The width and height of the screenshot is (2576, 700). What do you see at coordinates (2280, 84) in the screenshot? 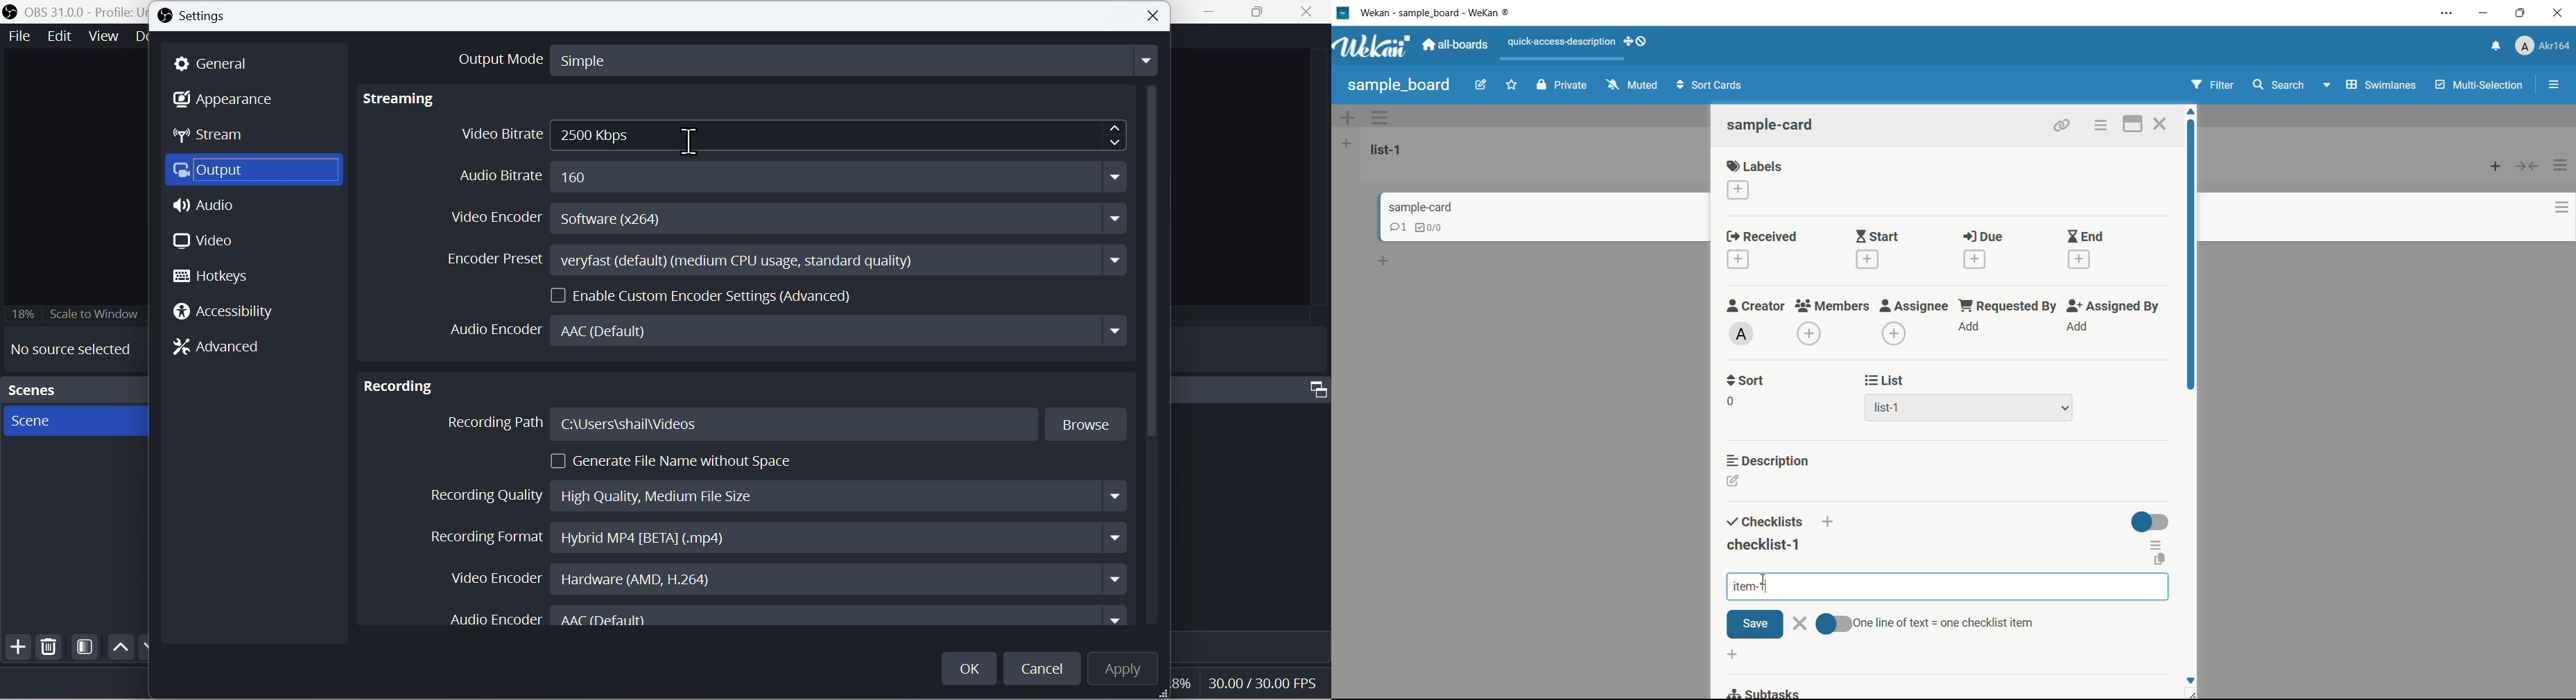
I see `search` at bounding box center [2280, 84].